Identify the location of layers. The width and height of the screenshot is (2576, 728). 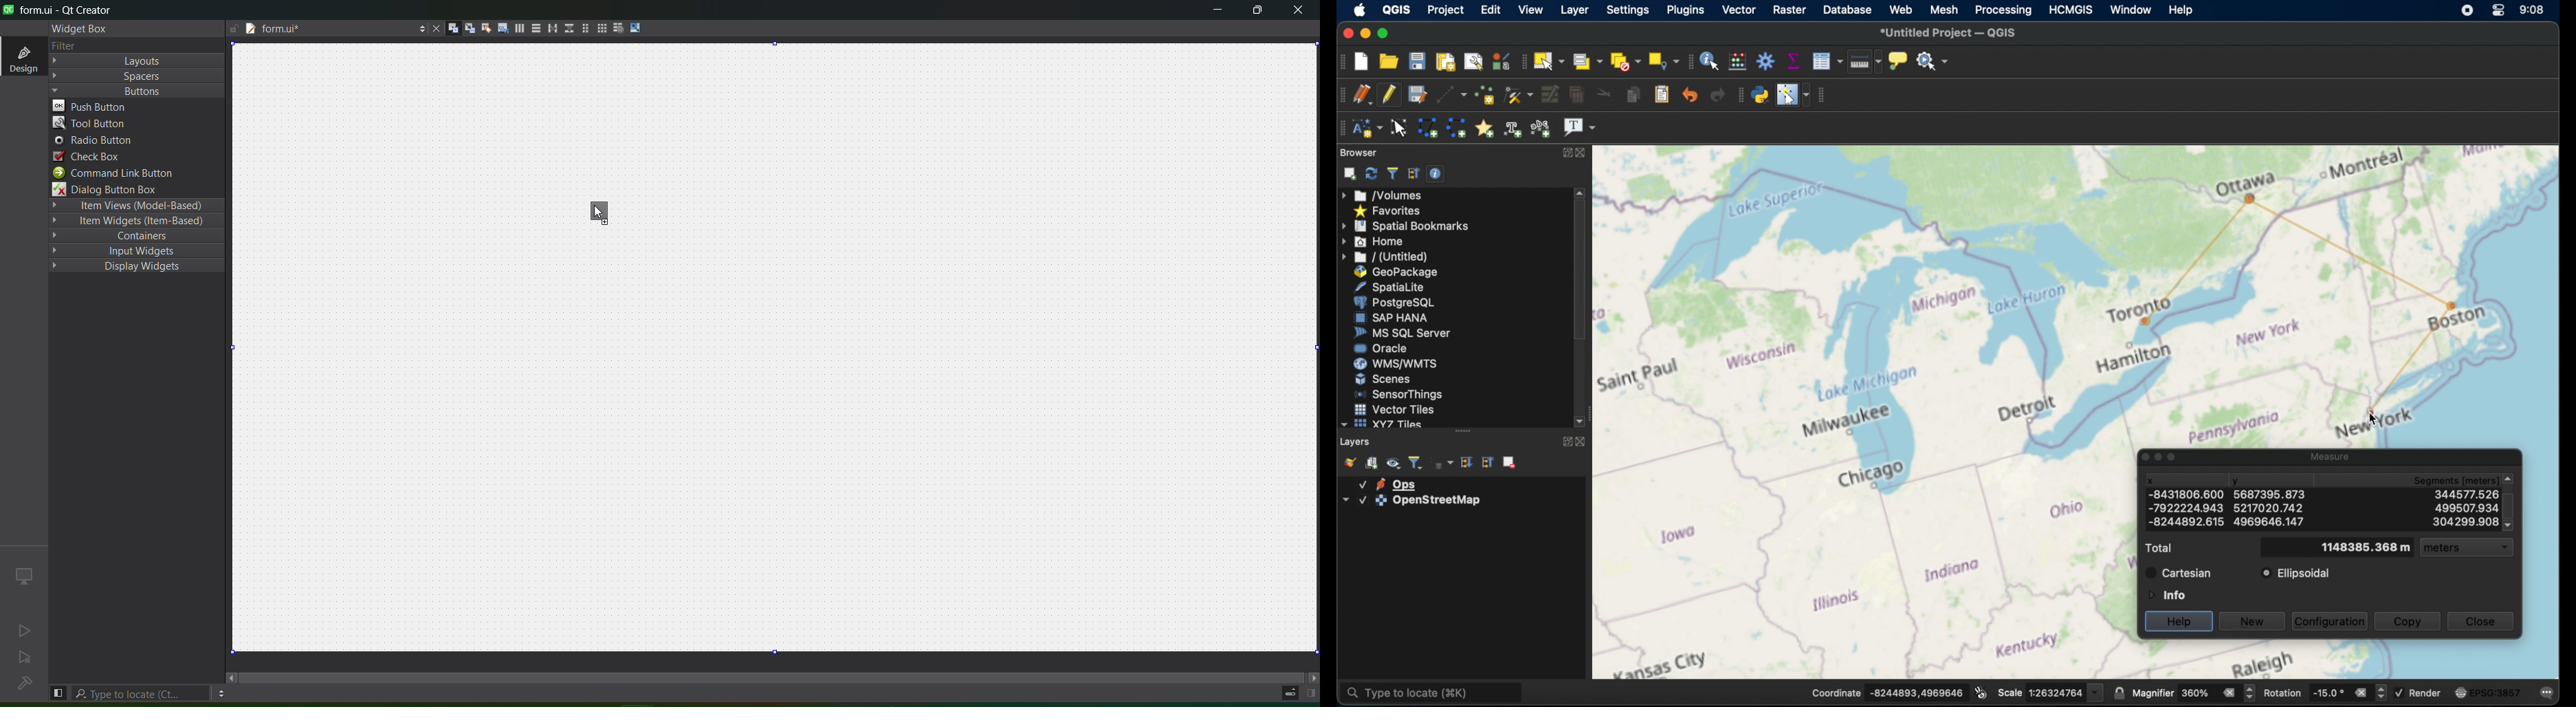
(1357, 441).